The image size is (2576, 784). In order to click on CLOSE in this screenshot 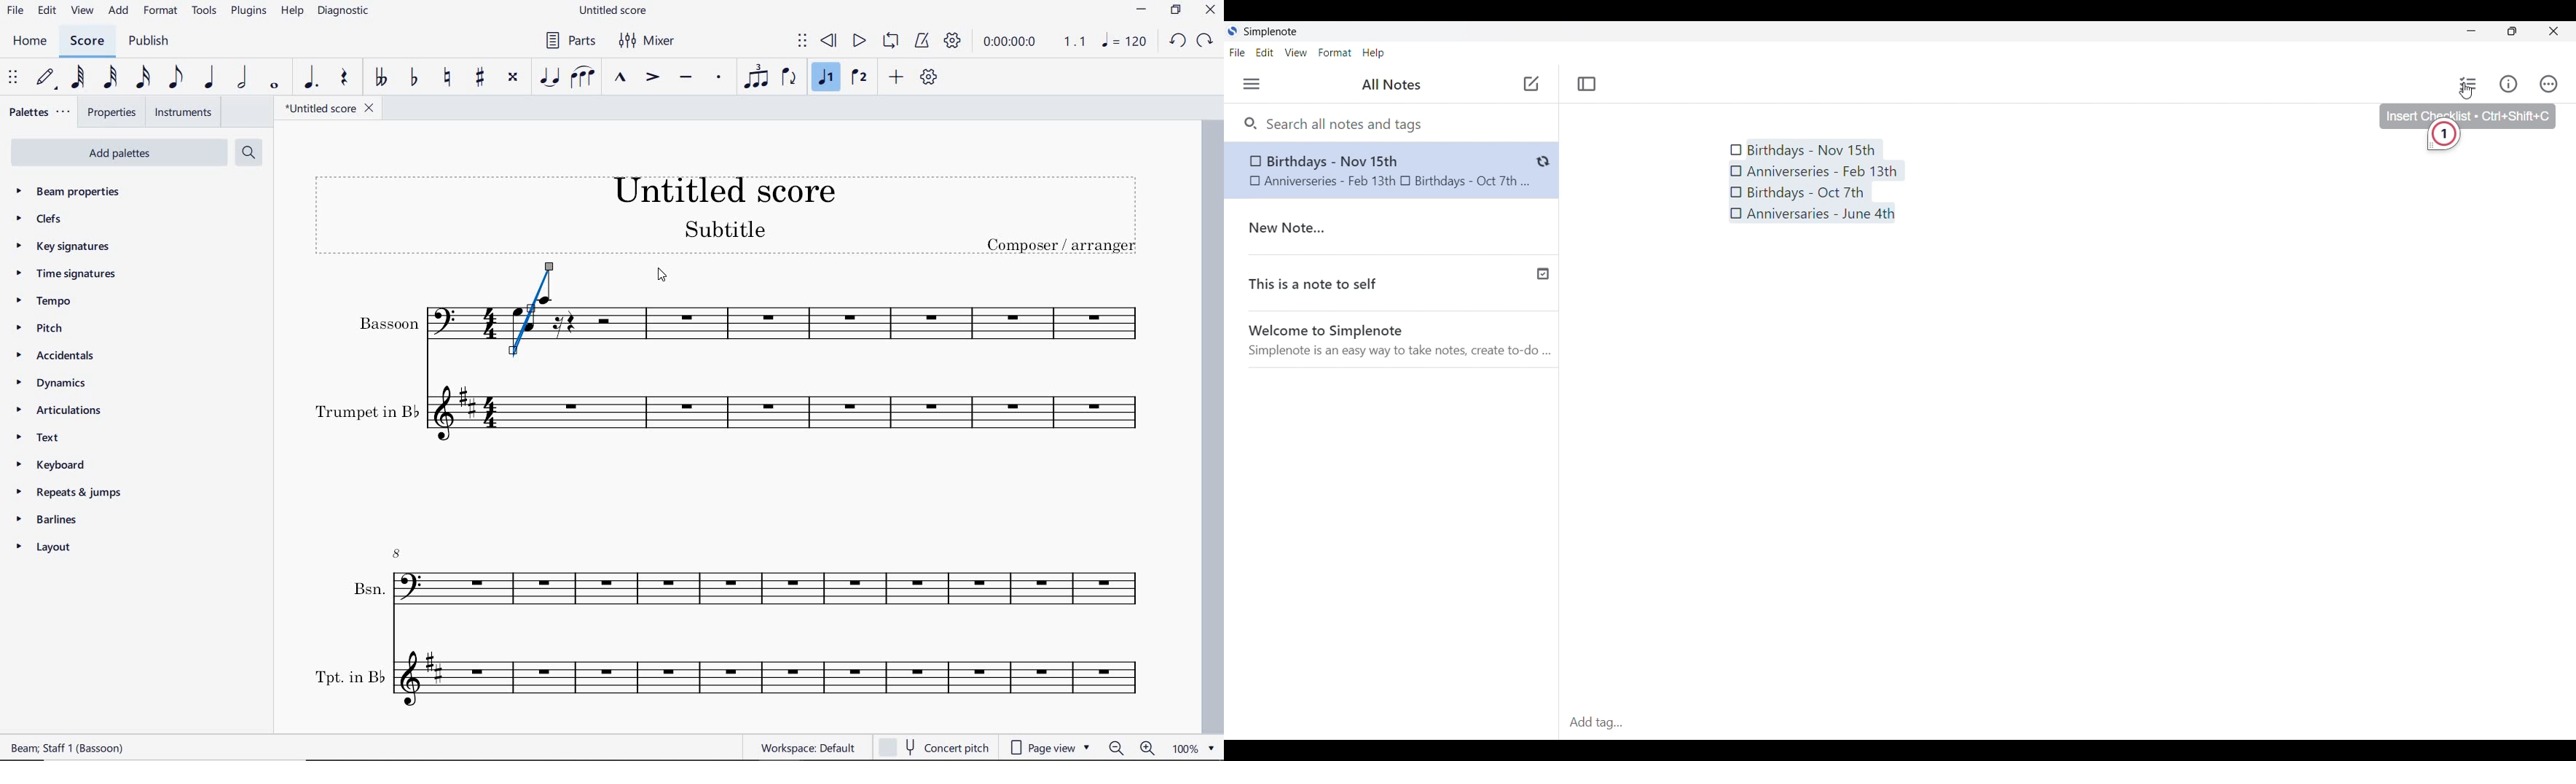, I will do `click(1211, 12)`.